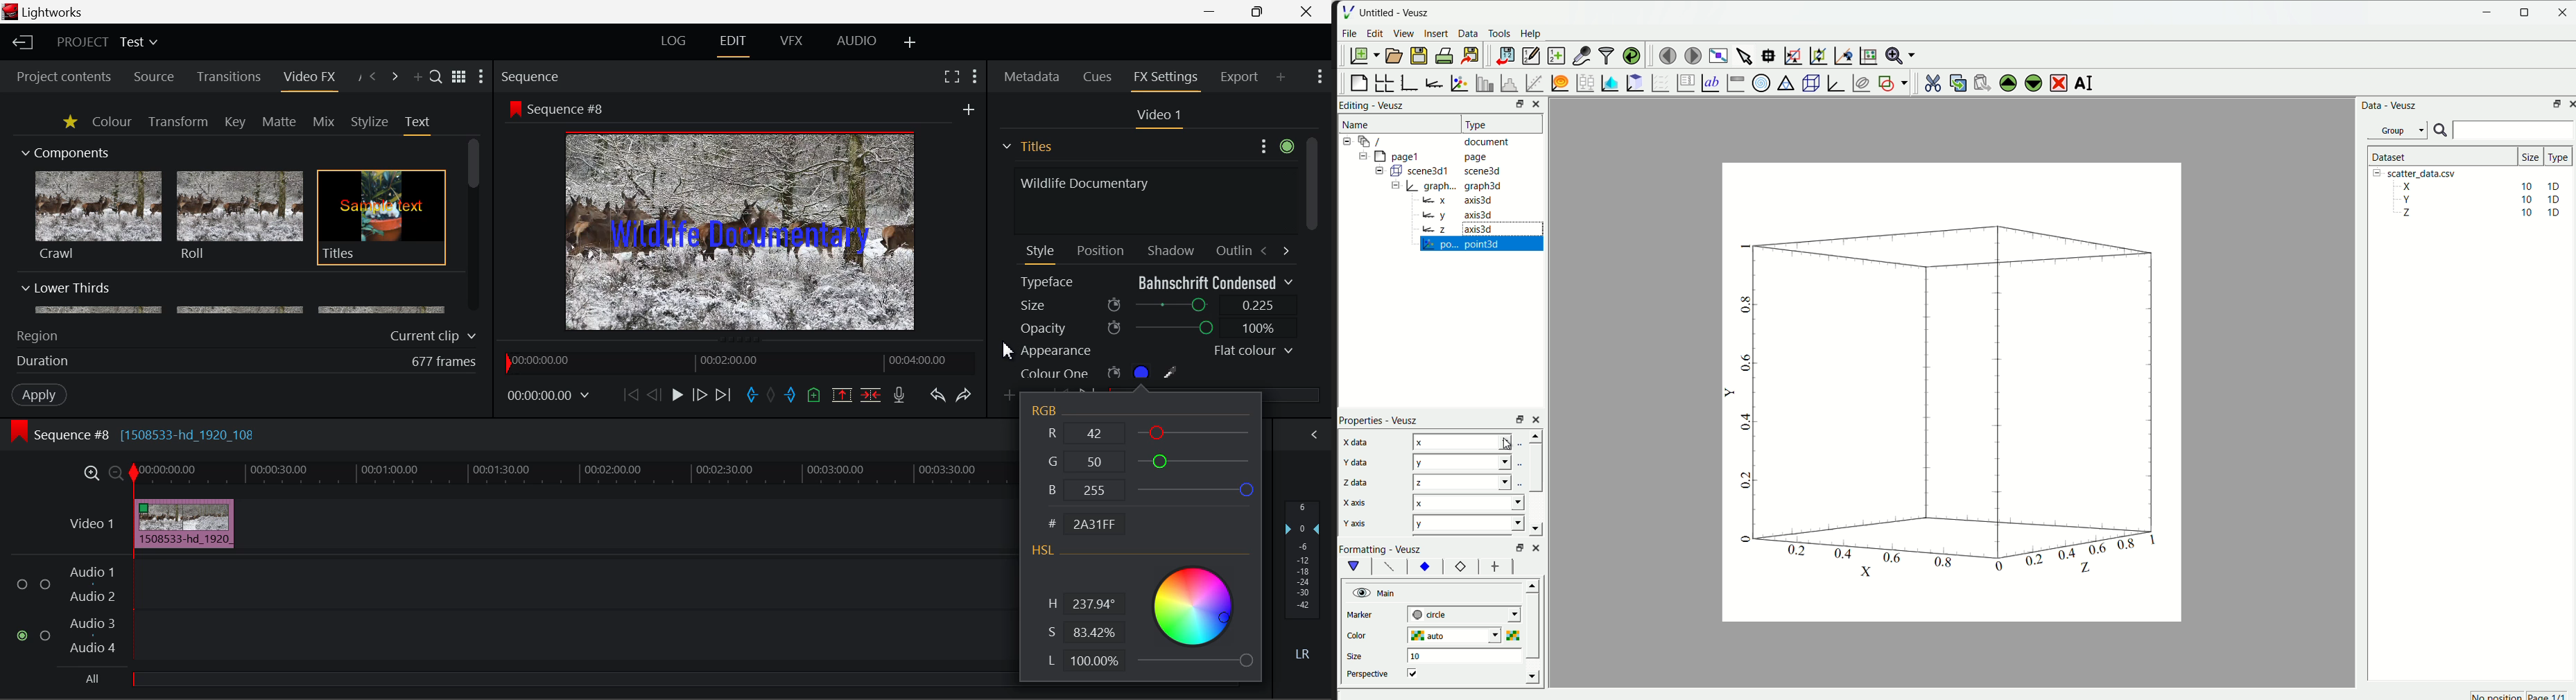  Describe the element at coordinates (1840, 53) in the screenshot. I see `recenter graph axes` at that location.